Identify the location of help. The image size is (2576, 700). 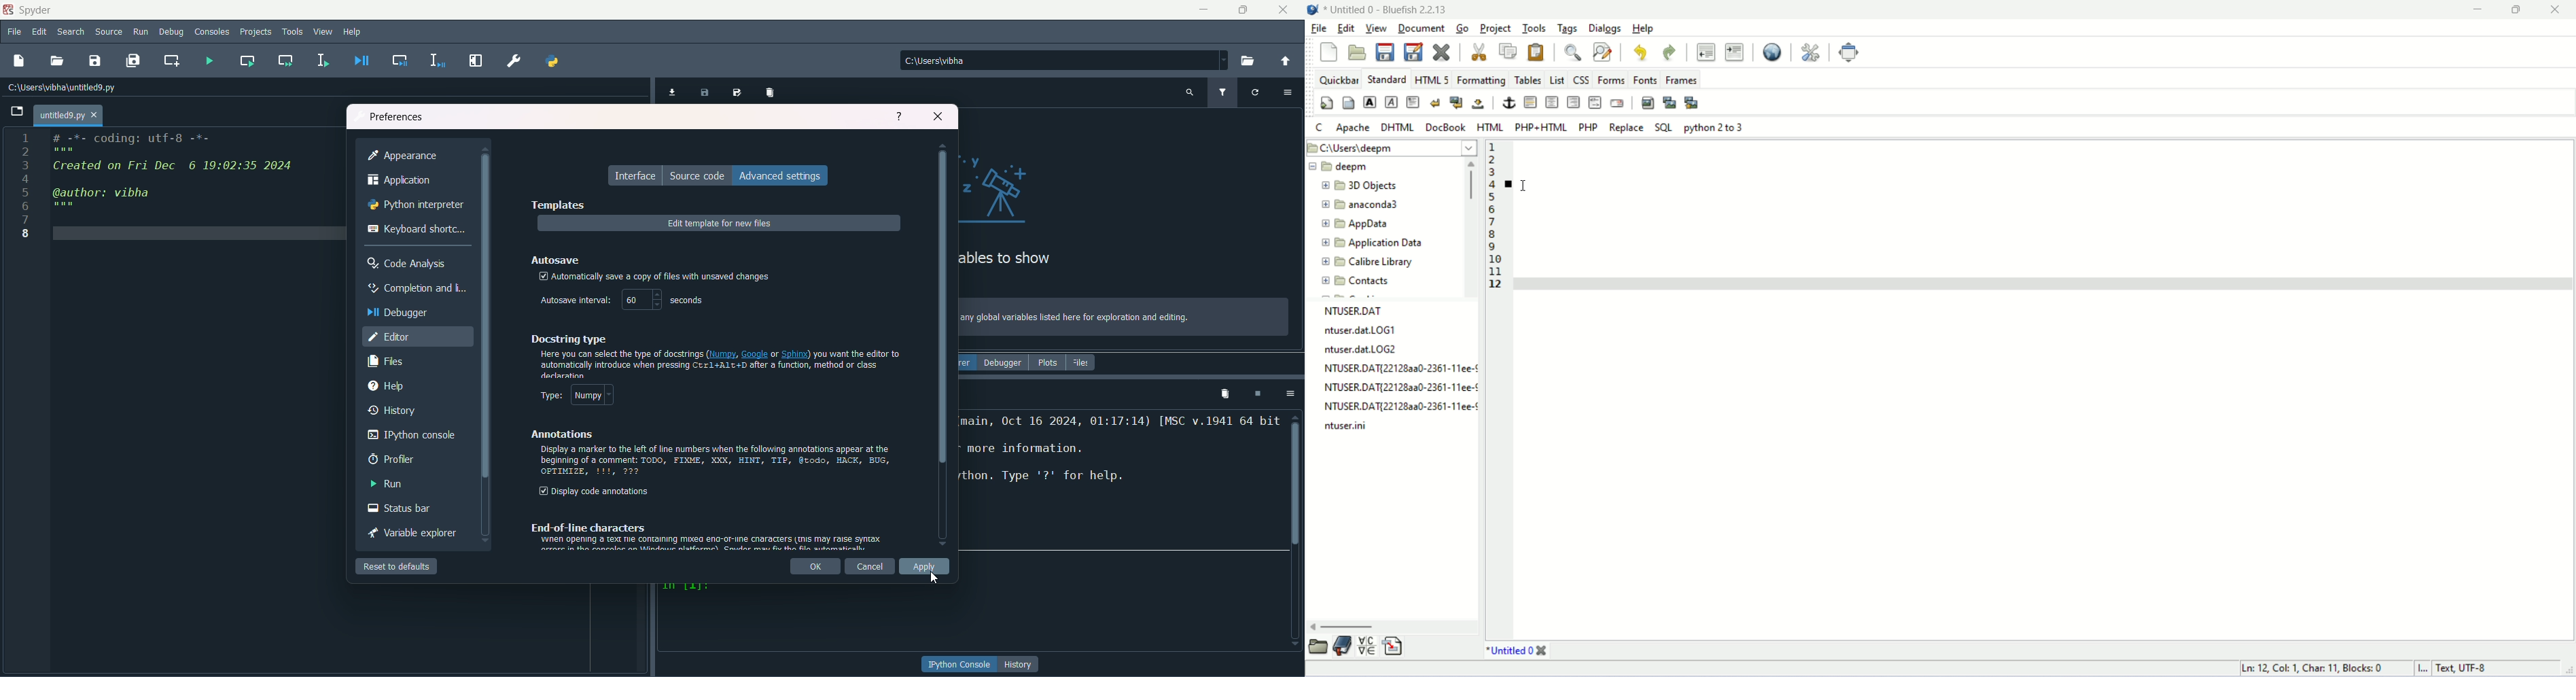
(353, 33).